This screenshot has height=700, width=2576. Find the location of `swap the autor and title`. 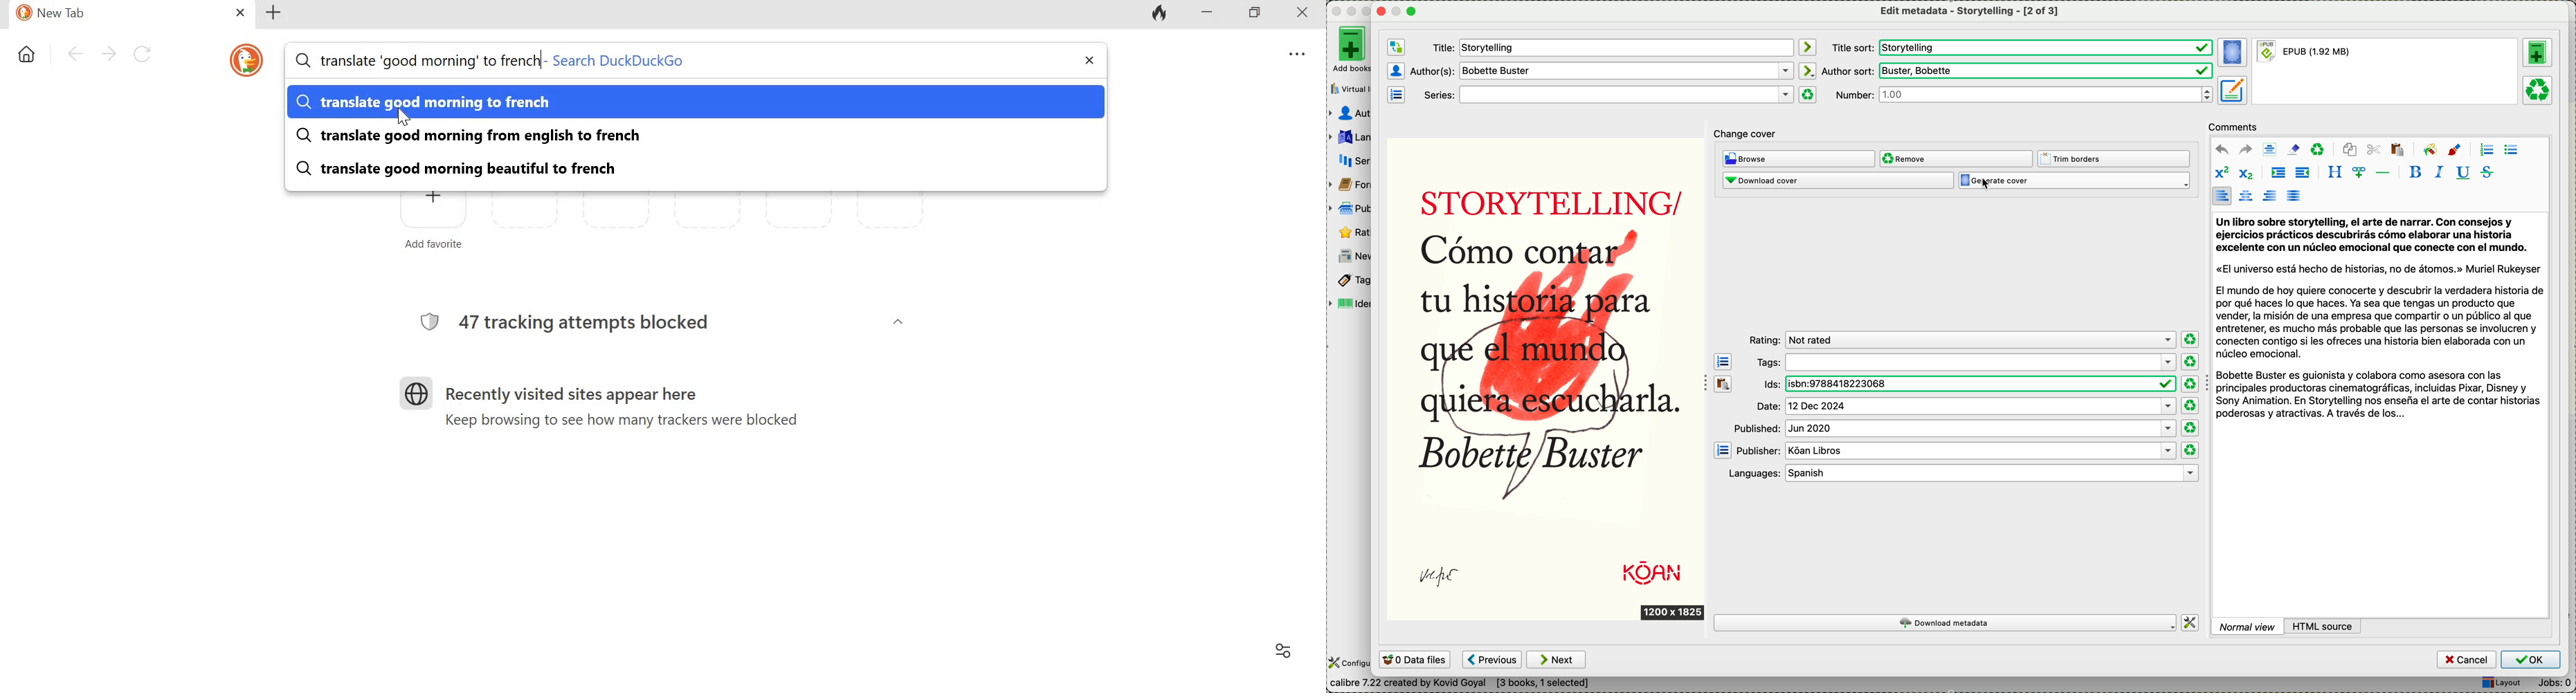

swap the autor and title is located at coordinates (1396, 46).